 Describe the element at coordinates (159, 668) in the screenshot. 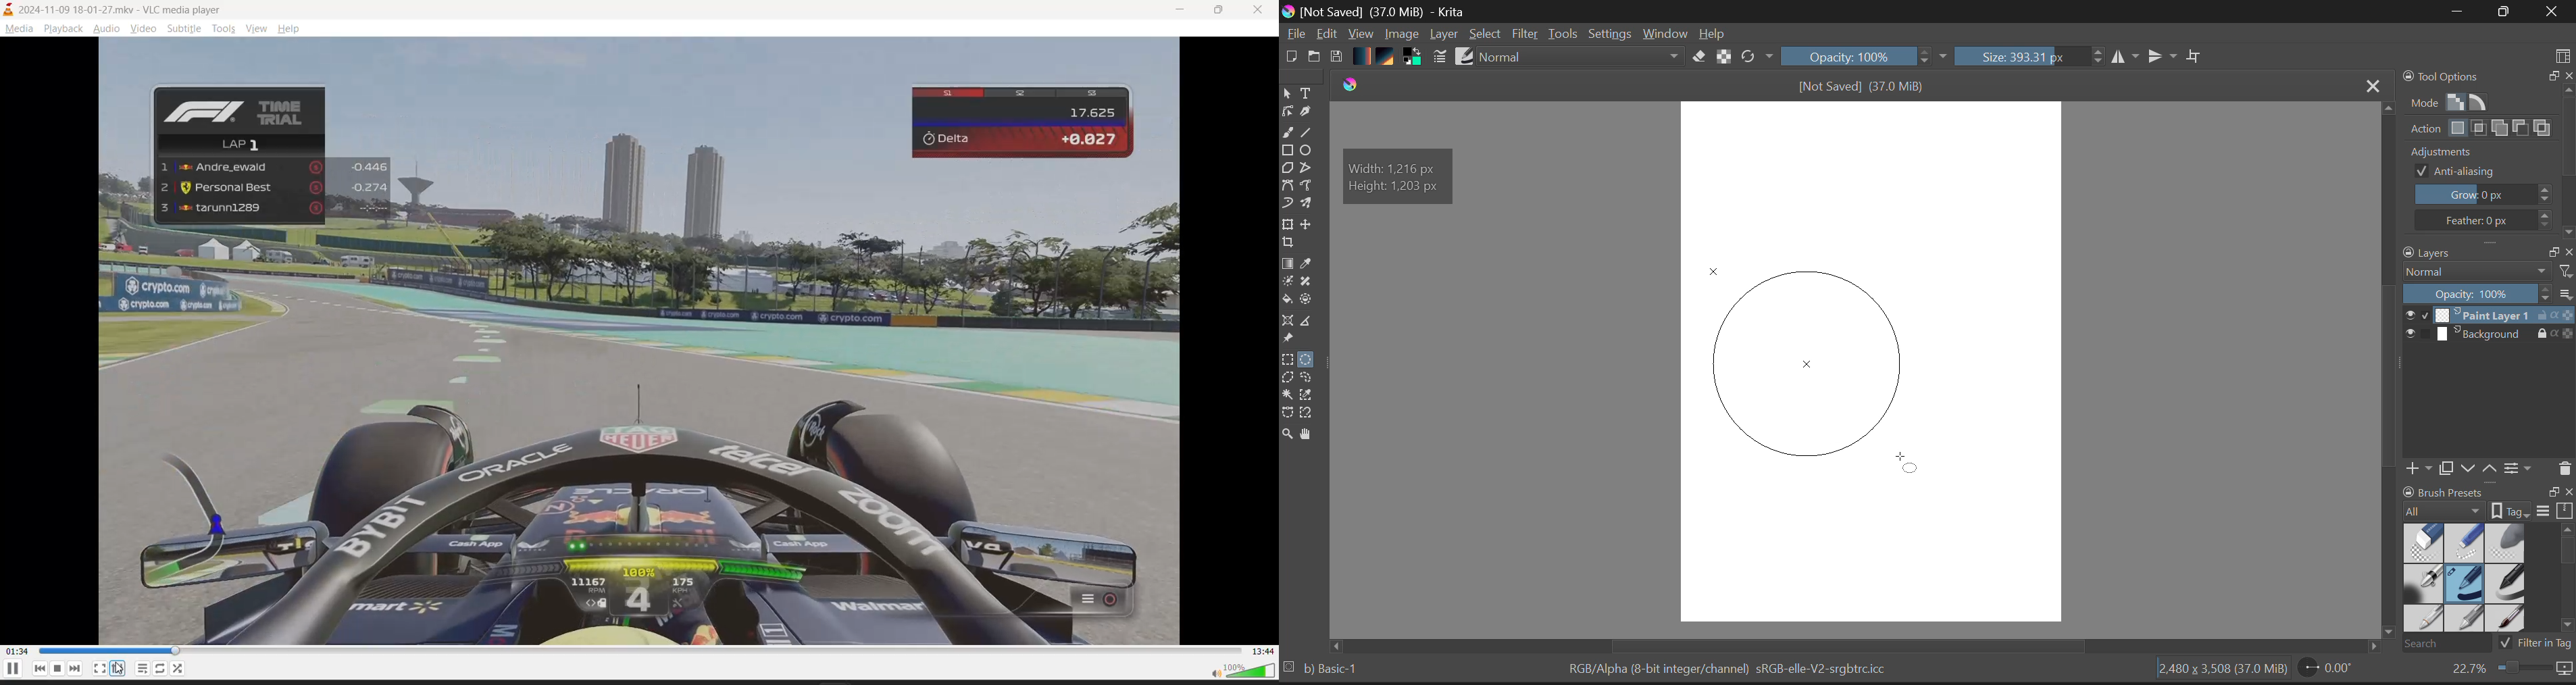

I see `loop` at that location.